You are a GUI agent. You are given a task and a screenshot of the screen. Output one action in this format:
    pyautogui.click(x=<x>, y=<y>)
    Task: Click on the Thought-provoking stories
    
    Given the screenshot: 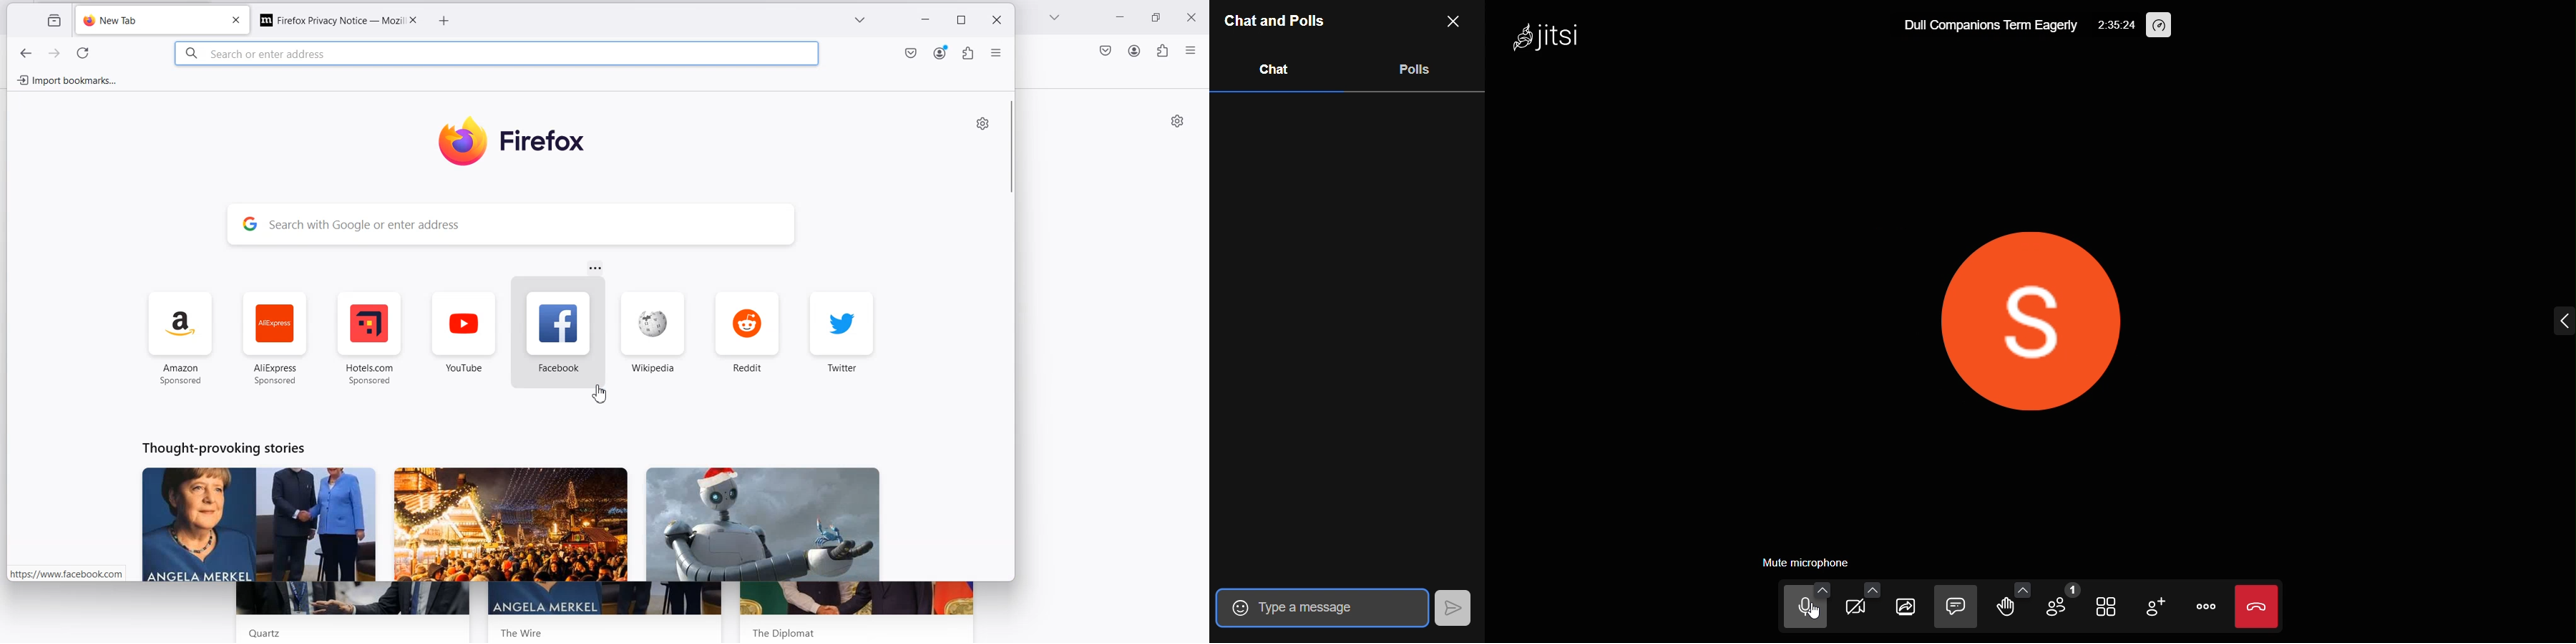 What is the action you would take?
    pyautogui.click(x=212, y=444)
    